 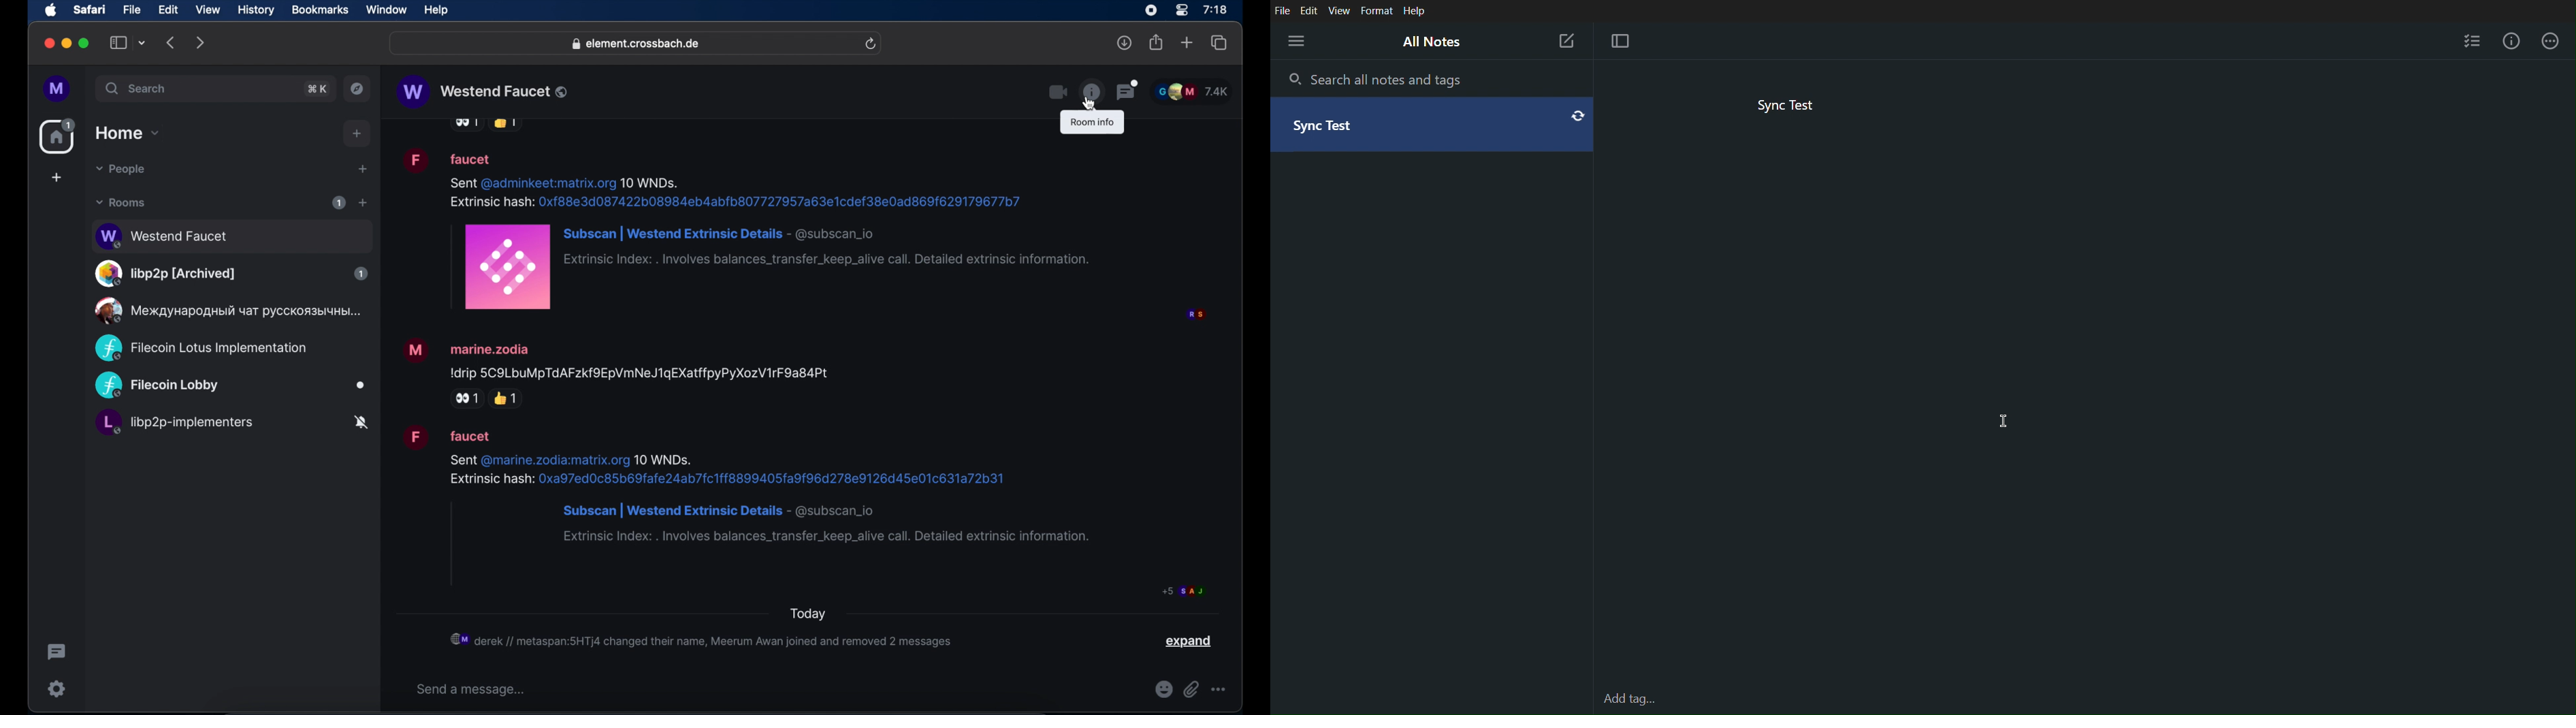 I want to click on public room, so click(x=231, y=424).